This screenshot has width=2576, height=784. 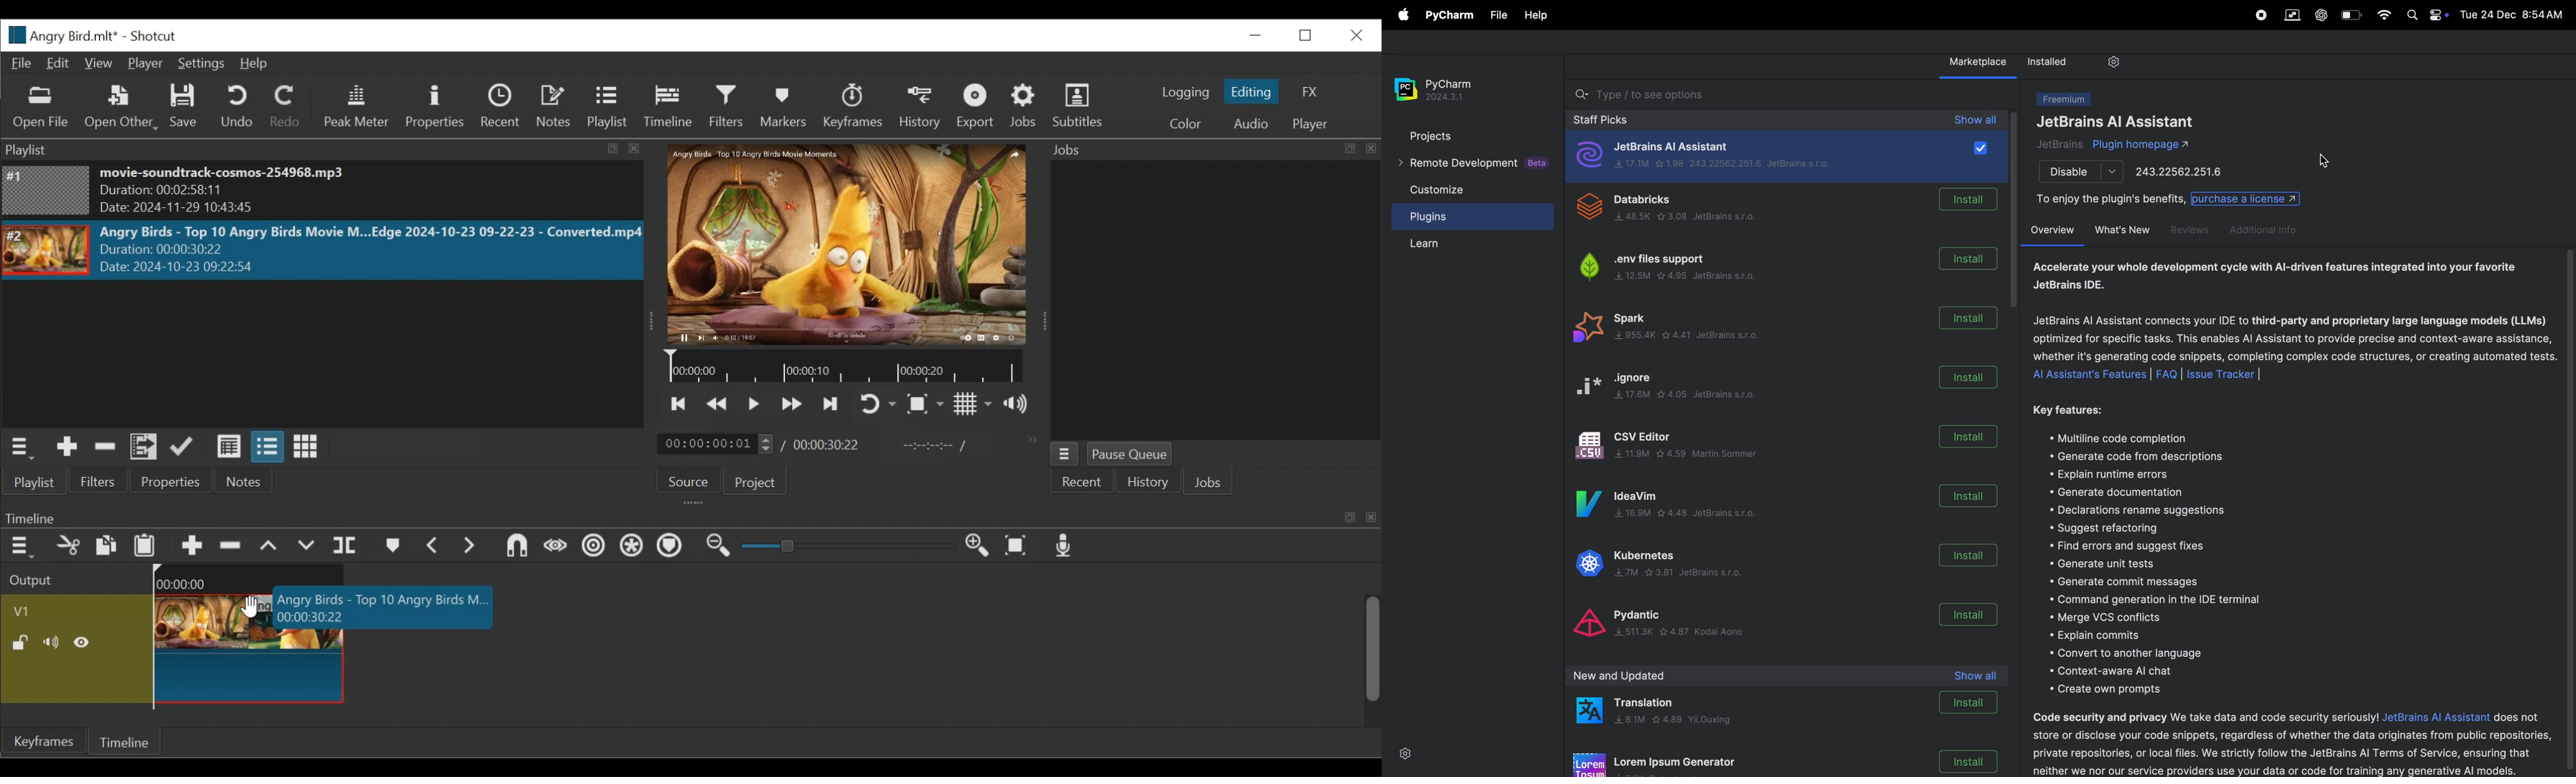 I want to click on Filters, so click(x=104, y=481).